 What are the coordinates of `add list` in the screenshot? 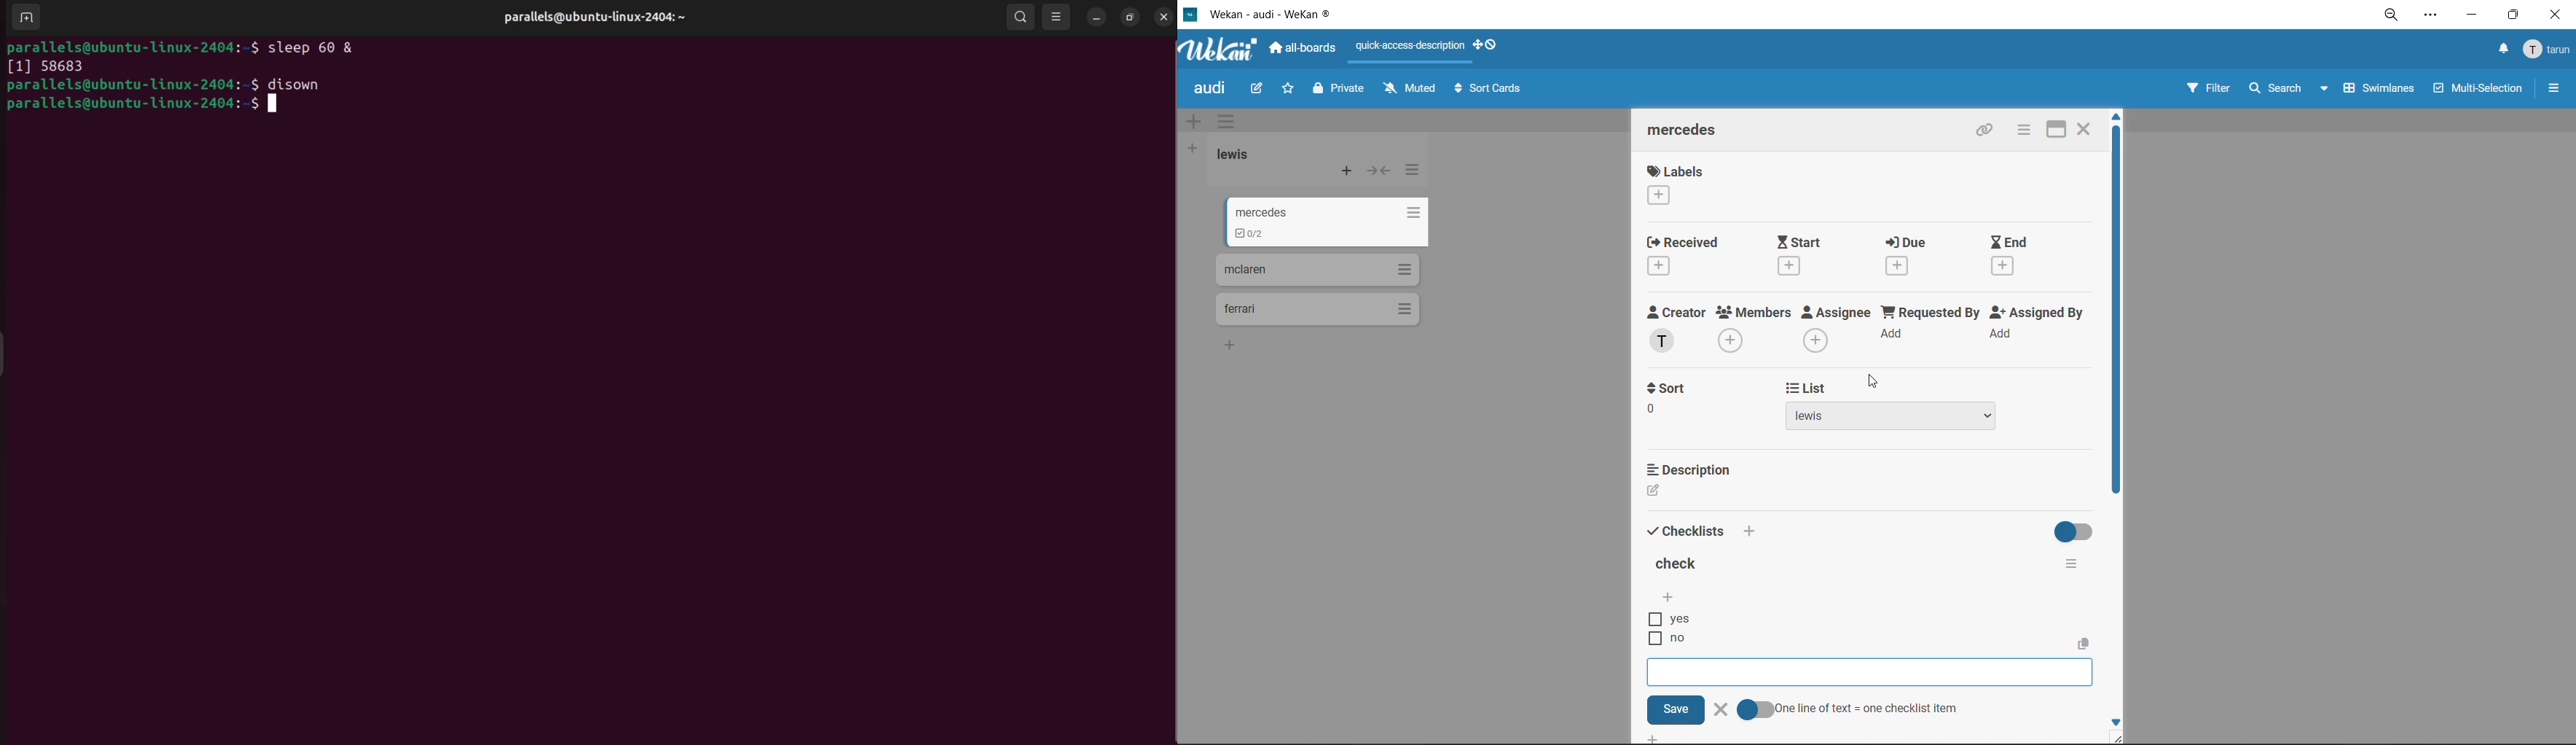 It's located at (1193, 149).